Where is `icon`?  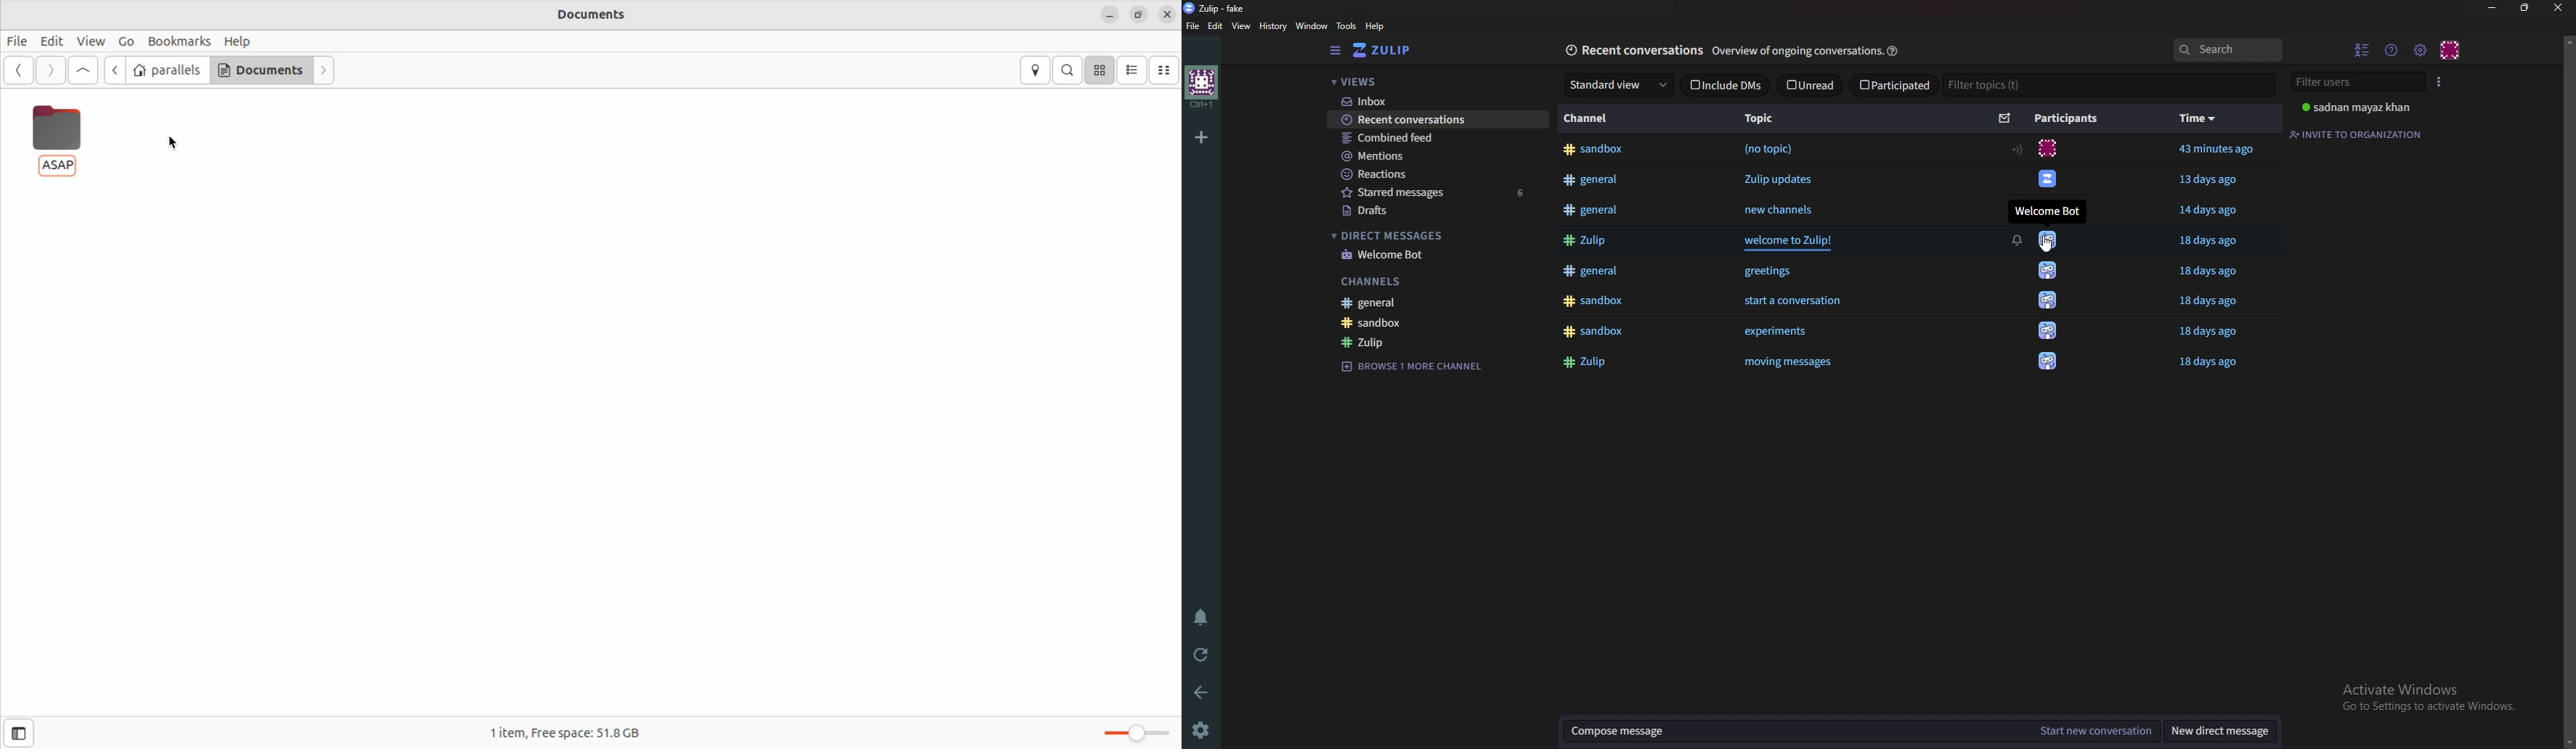
icon is located at coordinates (2048, 272).